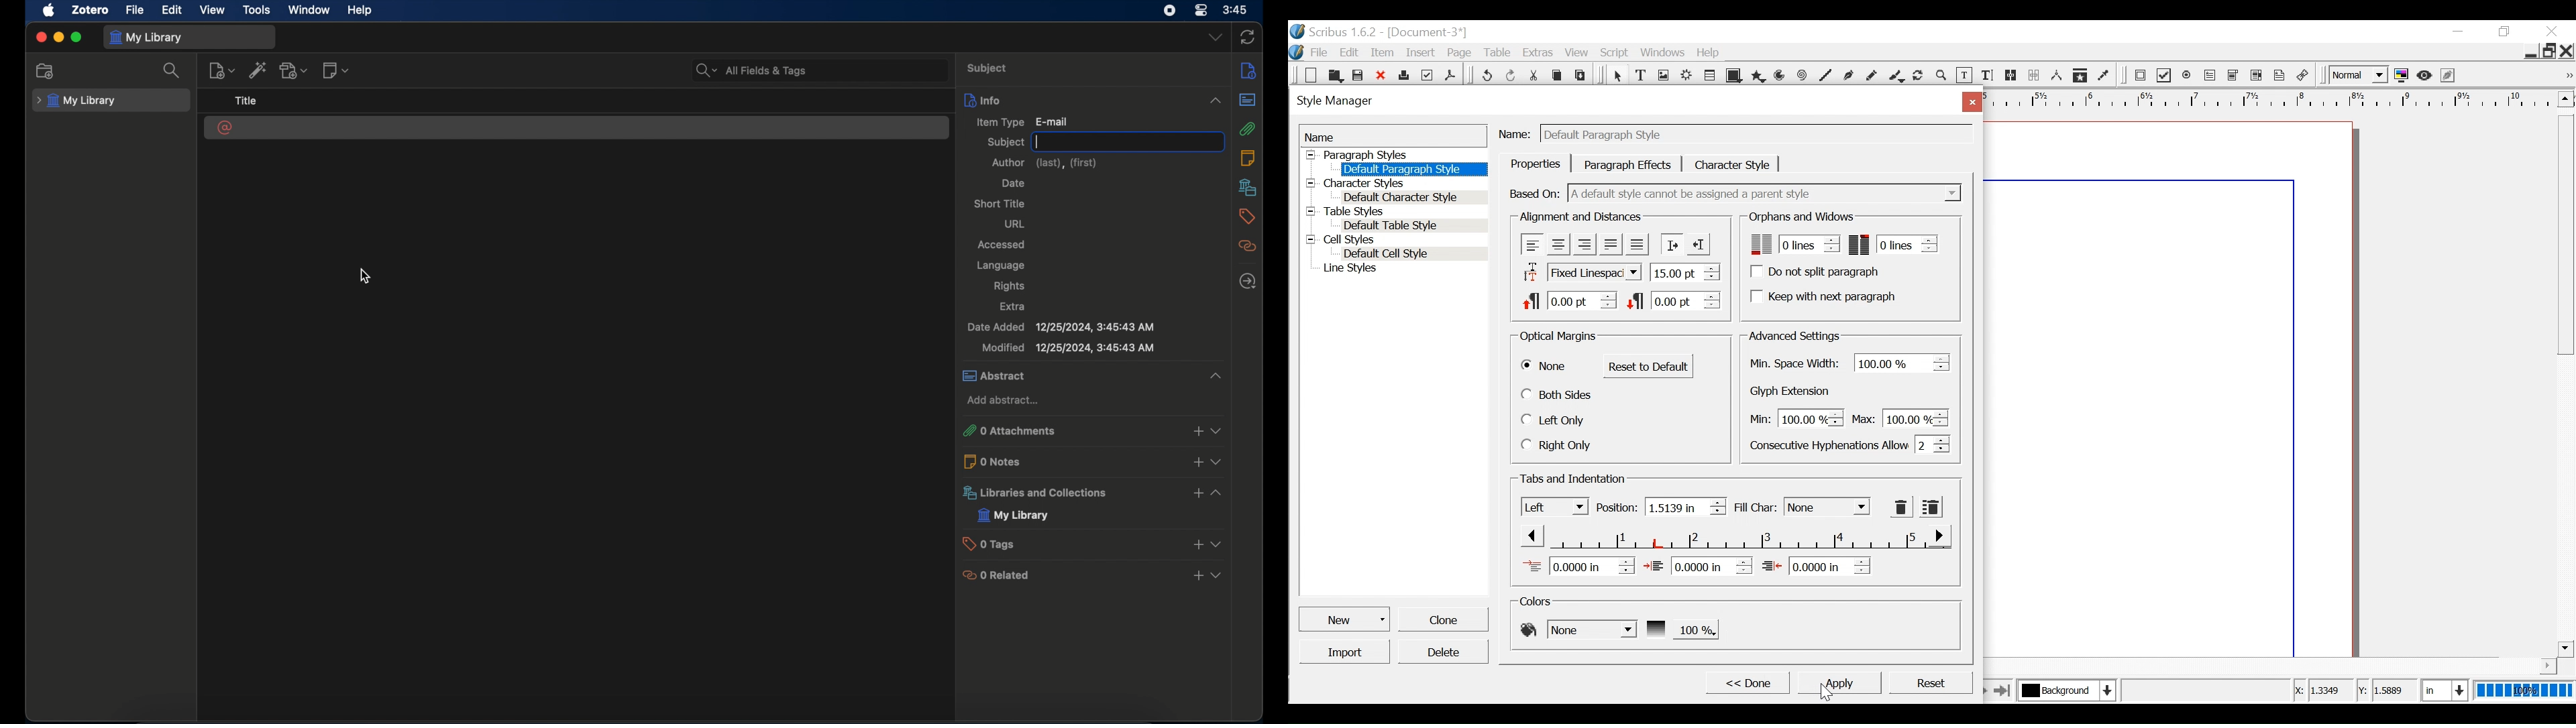 The width and height of the screenshot is (2576, 728). What do you see at coordinates (989, 69) in the screenshot?
I see `subject` at bounding box center [989, 69].